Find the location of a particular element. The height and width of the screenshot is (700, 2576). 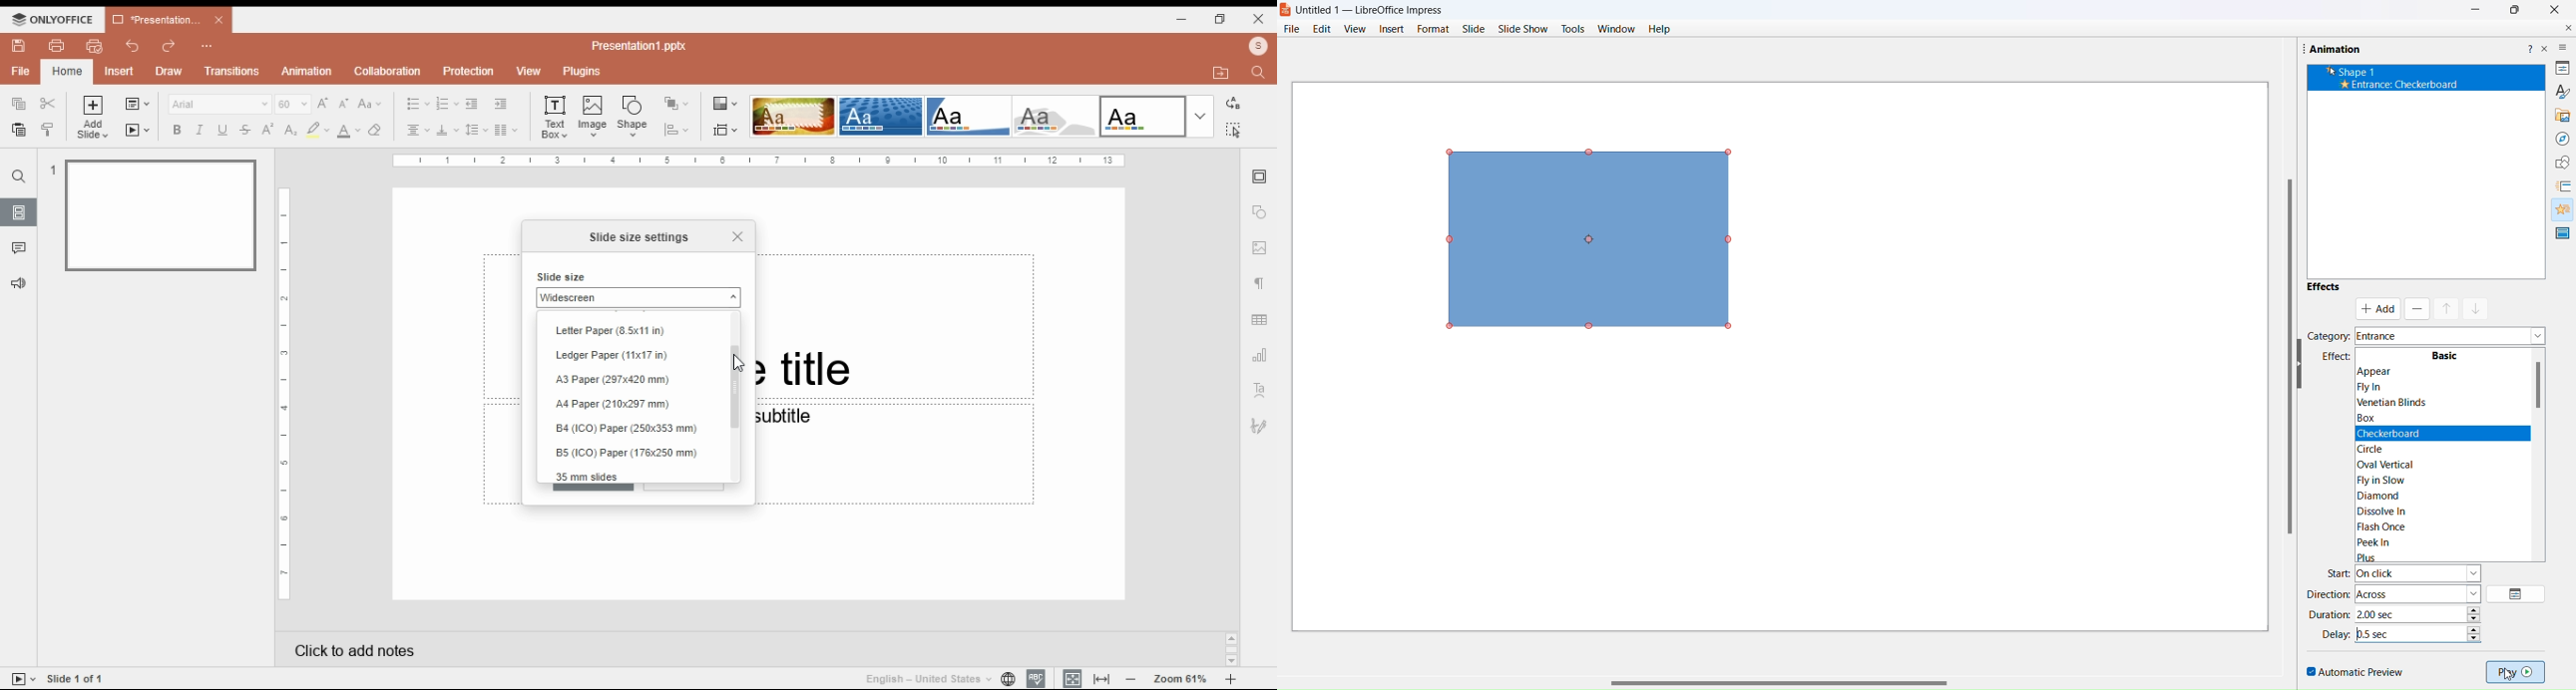

Ledger Paper (11x17 in) is located at coordinates (615, 356).